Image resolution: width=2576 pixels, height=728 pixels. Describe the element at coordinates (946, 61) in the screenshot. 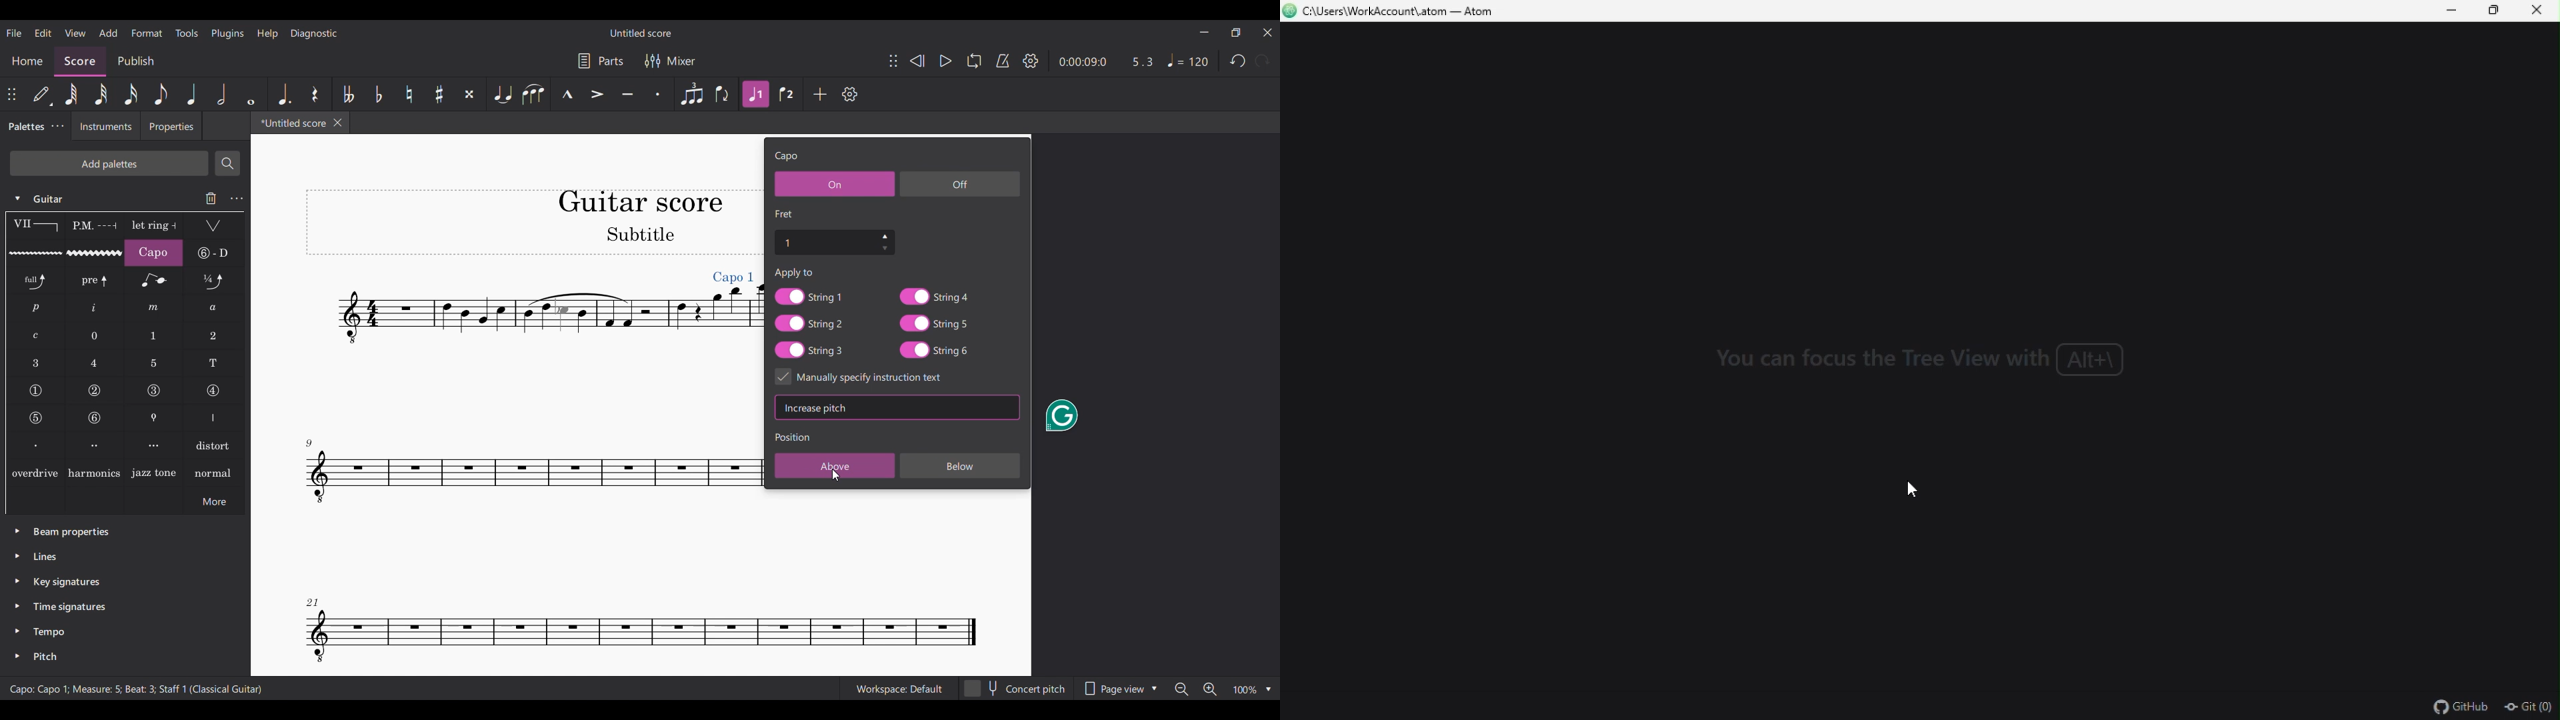

I see `Play` at that location.